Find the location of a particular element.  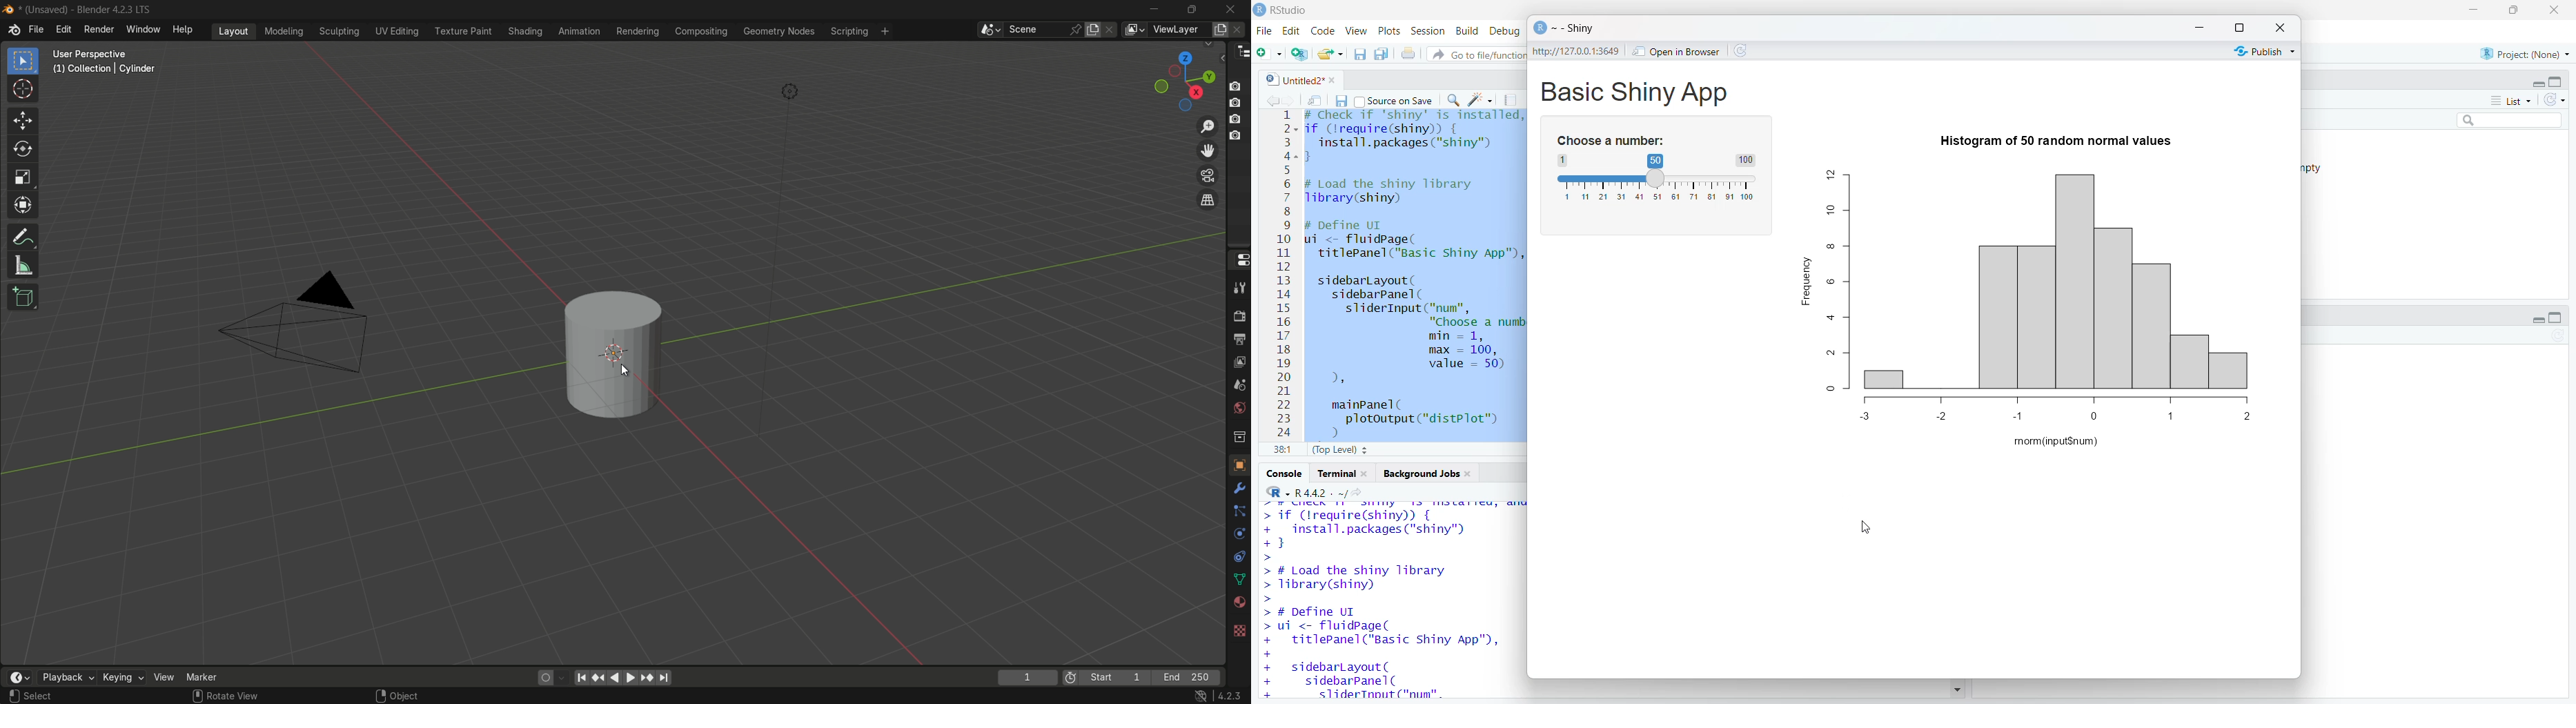

save is located at coordinates (1340, 101).